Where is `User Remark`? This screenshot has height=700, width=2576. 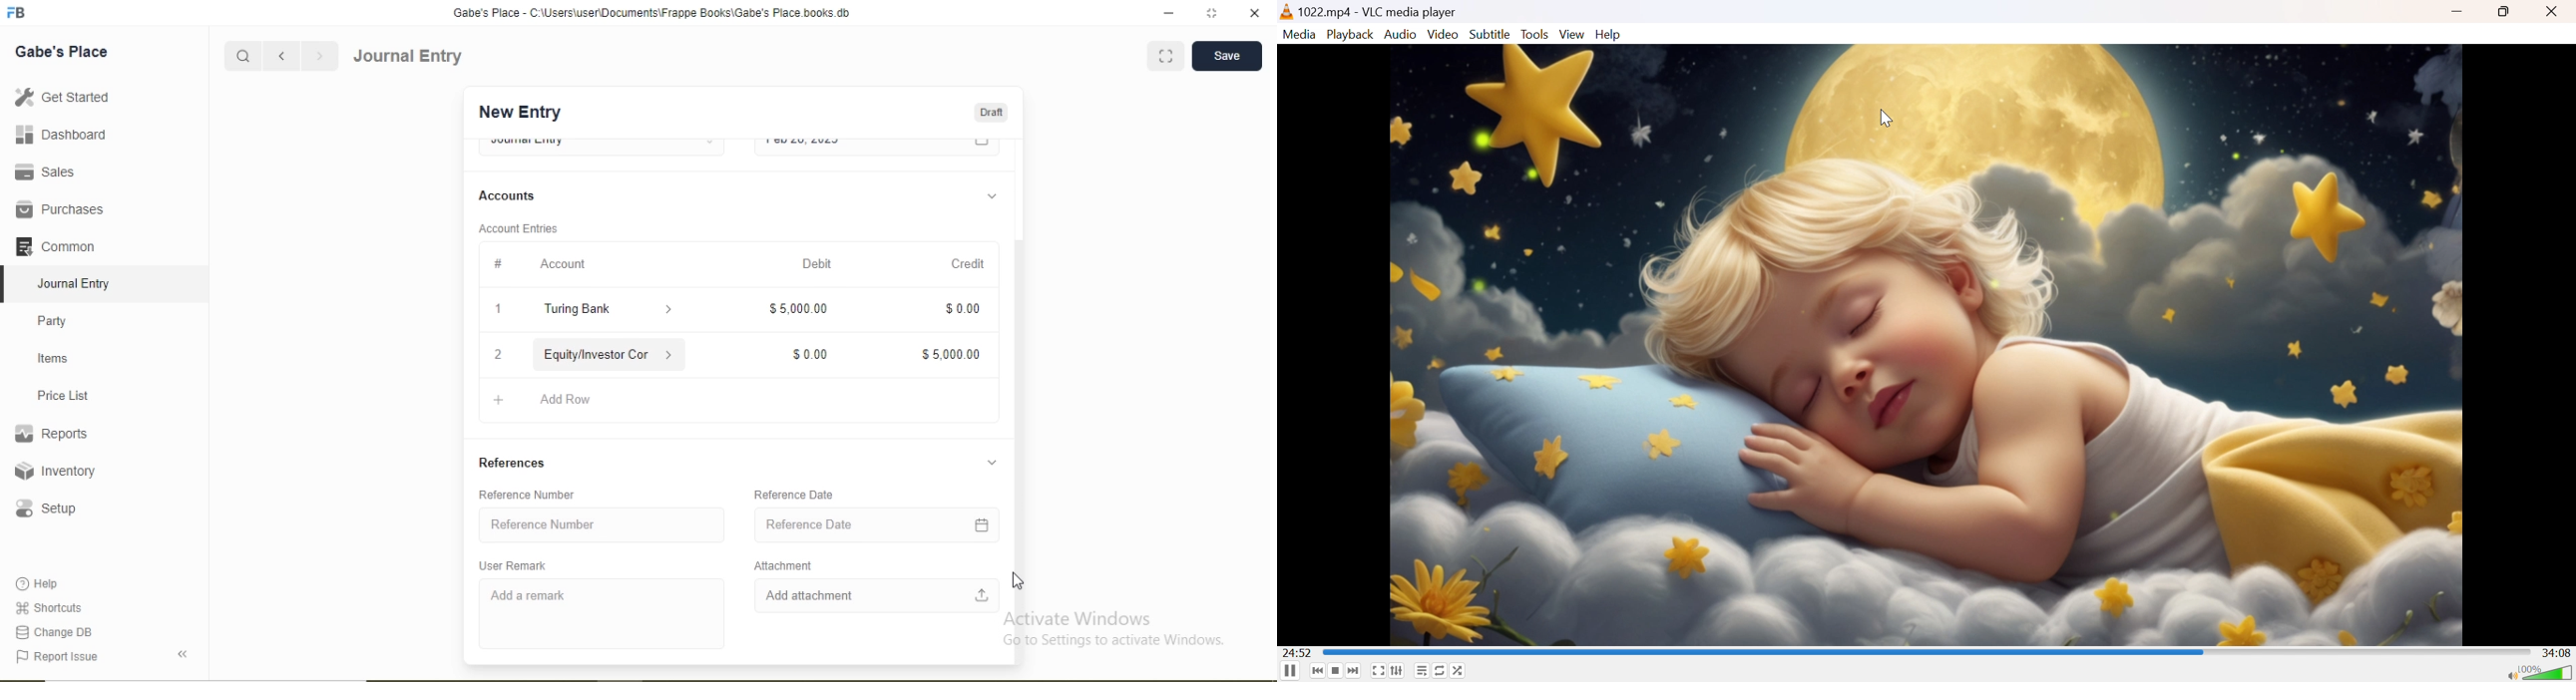
User Remark is located at coordinates (512, 565).